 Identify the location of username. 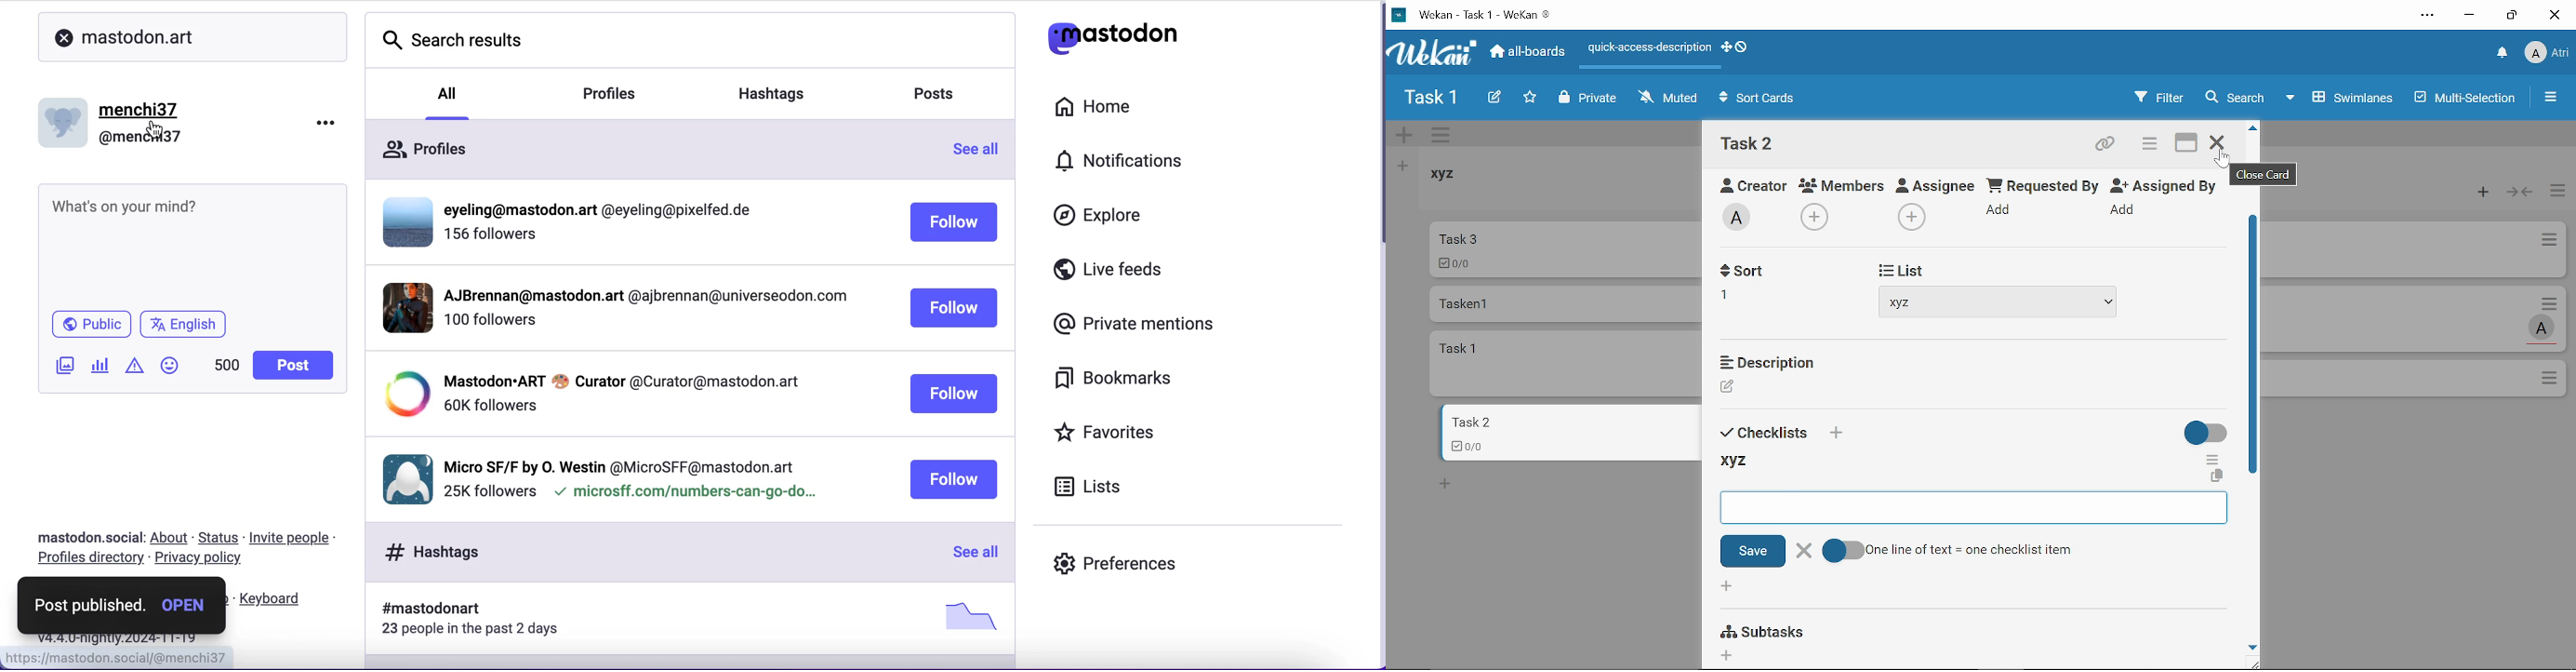
(665, 294).